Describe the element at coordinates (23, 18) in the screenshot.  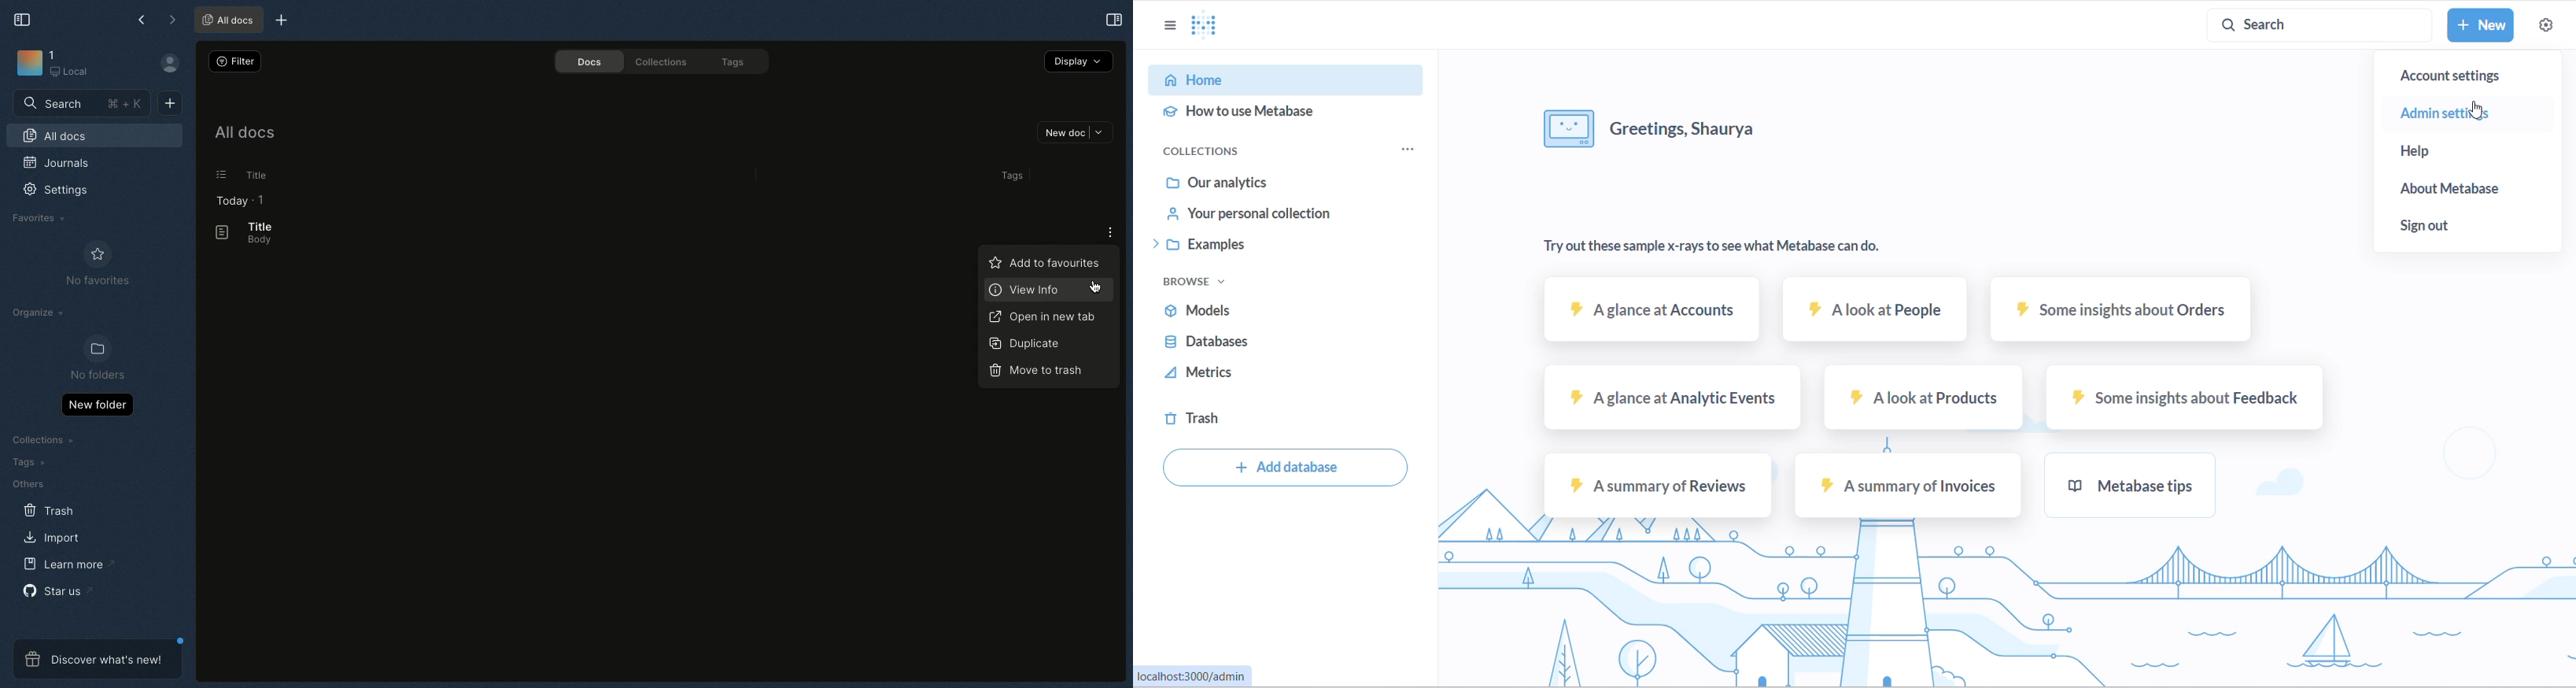
I see `Collapse sidebar` at that location.